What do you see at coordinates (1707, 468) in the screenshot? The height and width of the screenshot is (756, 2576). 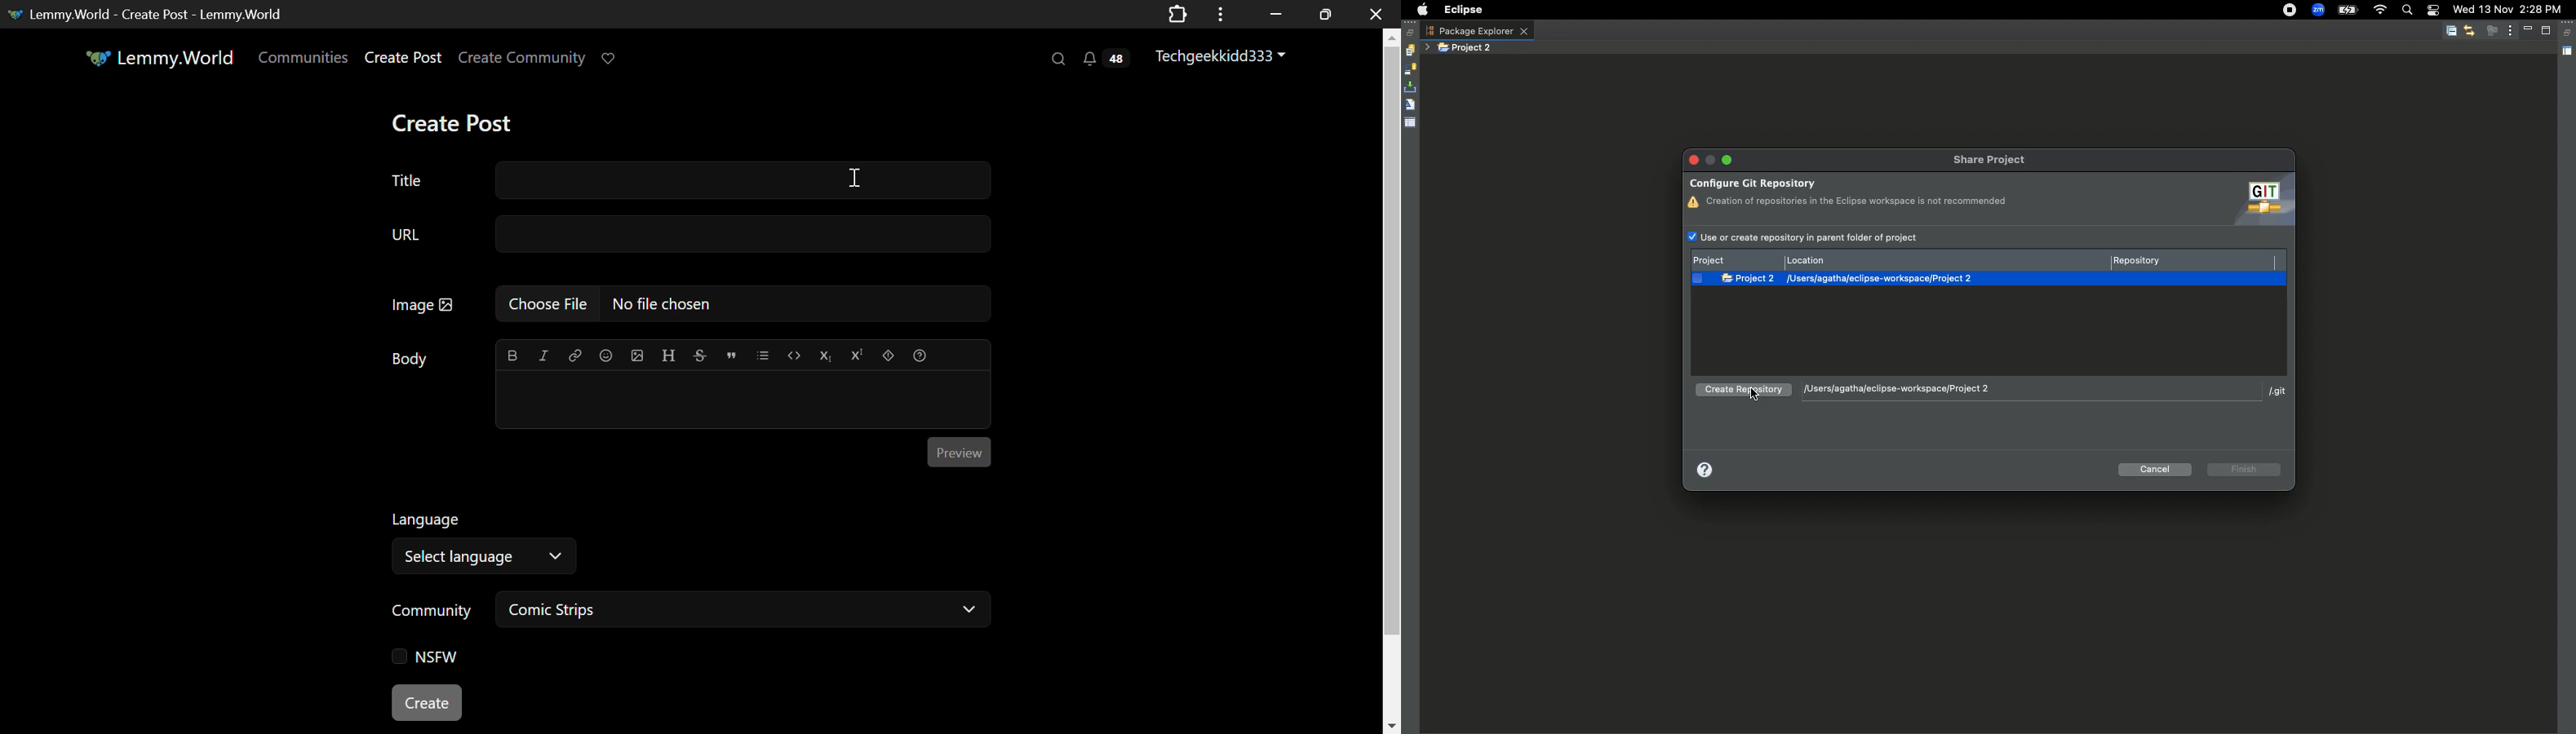 I see `Help` at bounding box center [1707, 468].